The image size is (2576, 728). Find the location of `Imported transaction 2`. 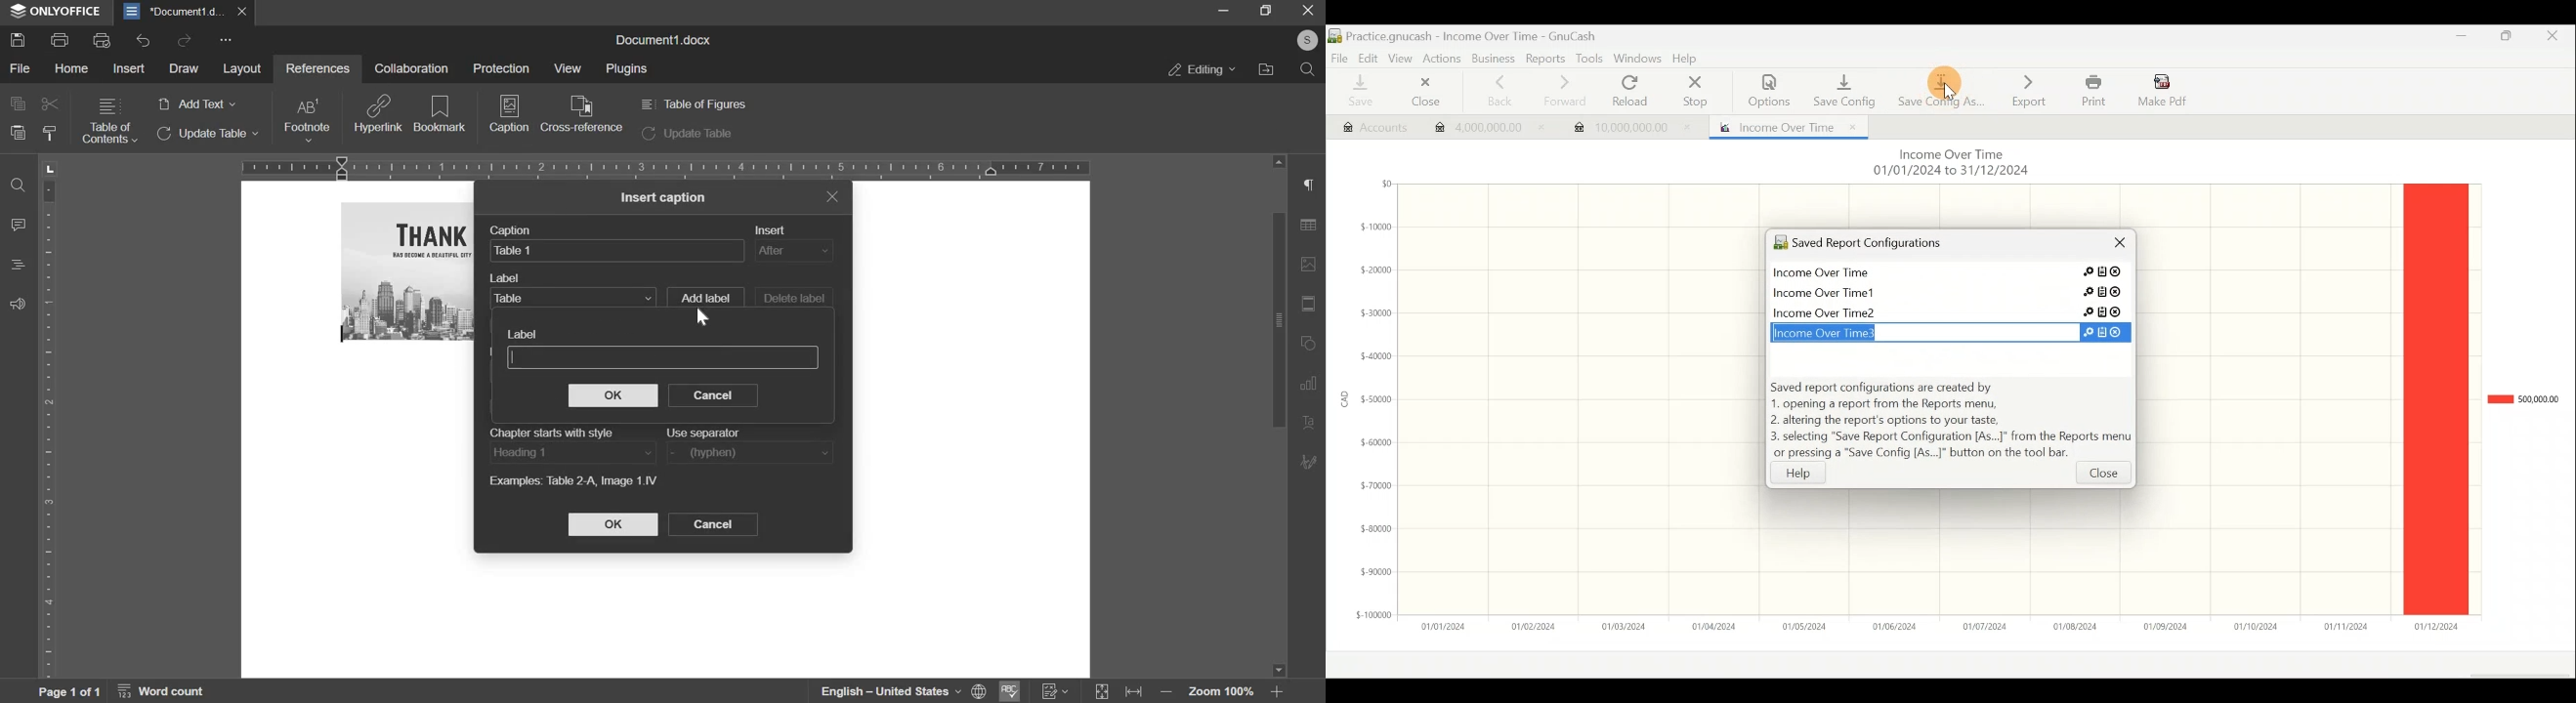

Imported transaction 2 is located at coordinates (1630, 123).